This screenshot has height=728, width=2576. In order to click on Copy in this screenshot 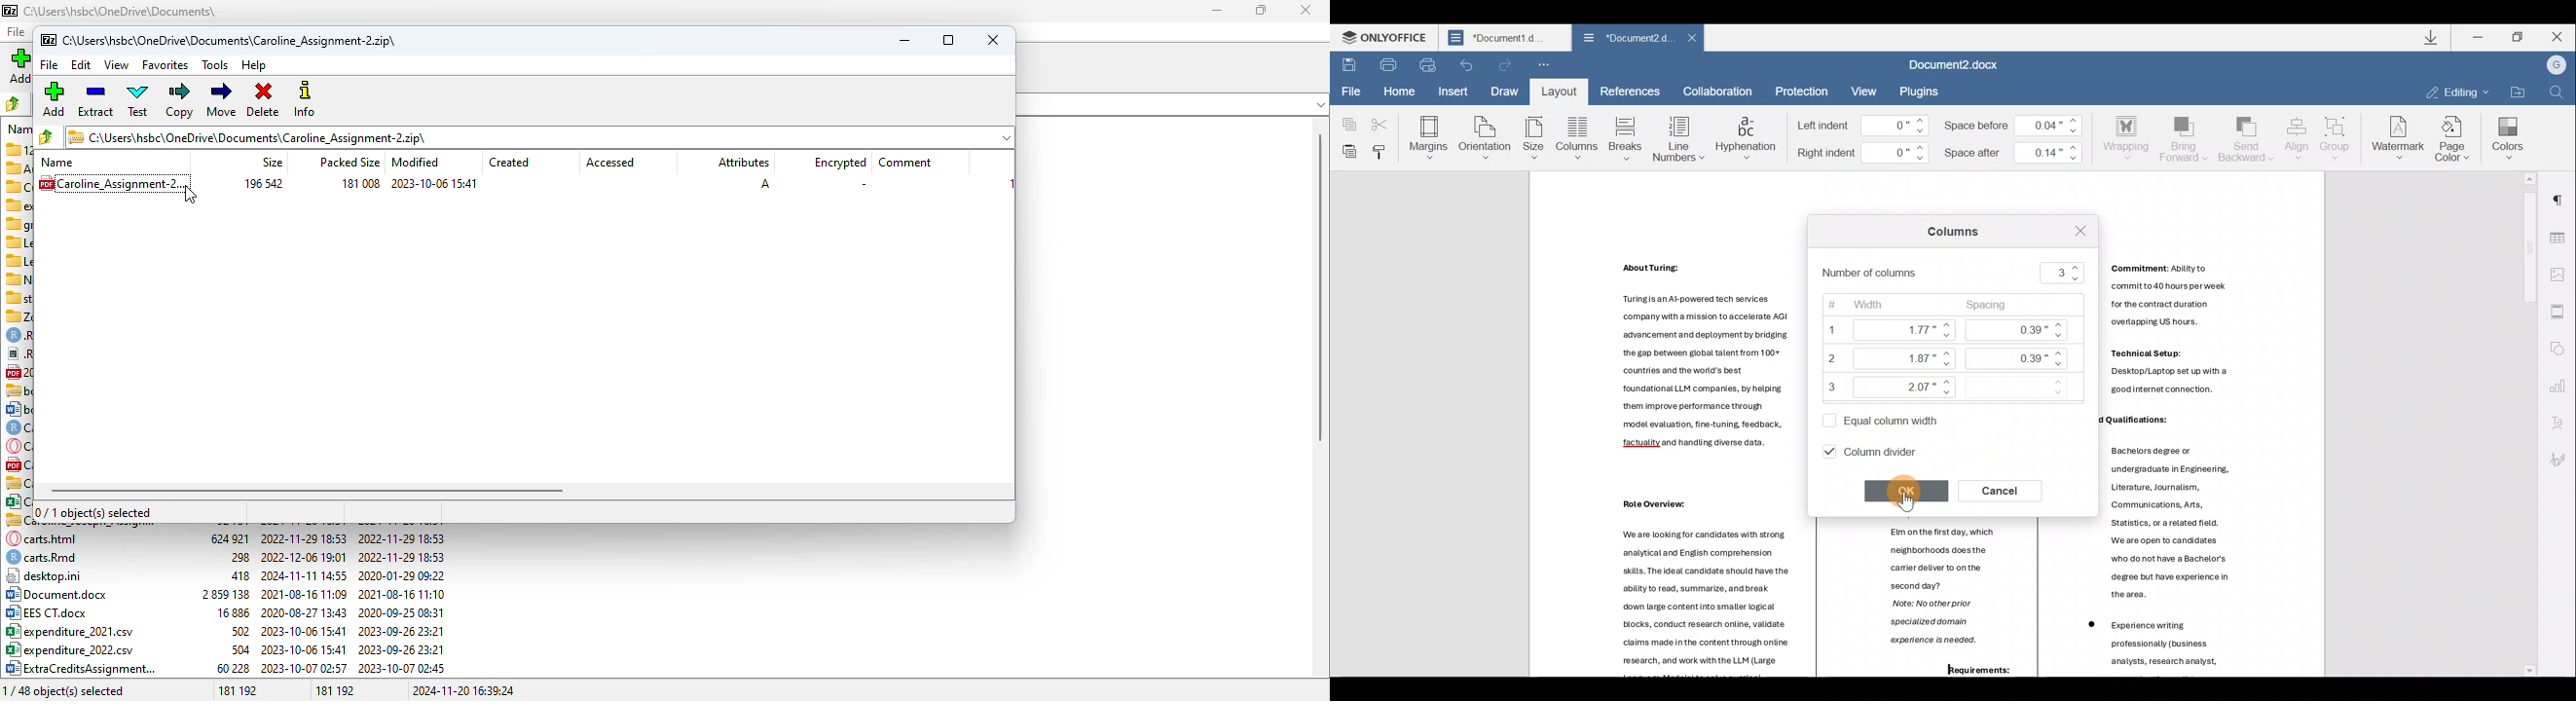, I will do `click(1346, 118)`.